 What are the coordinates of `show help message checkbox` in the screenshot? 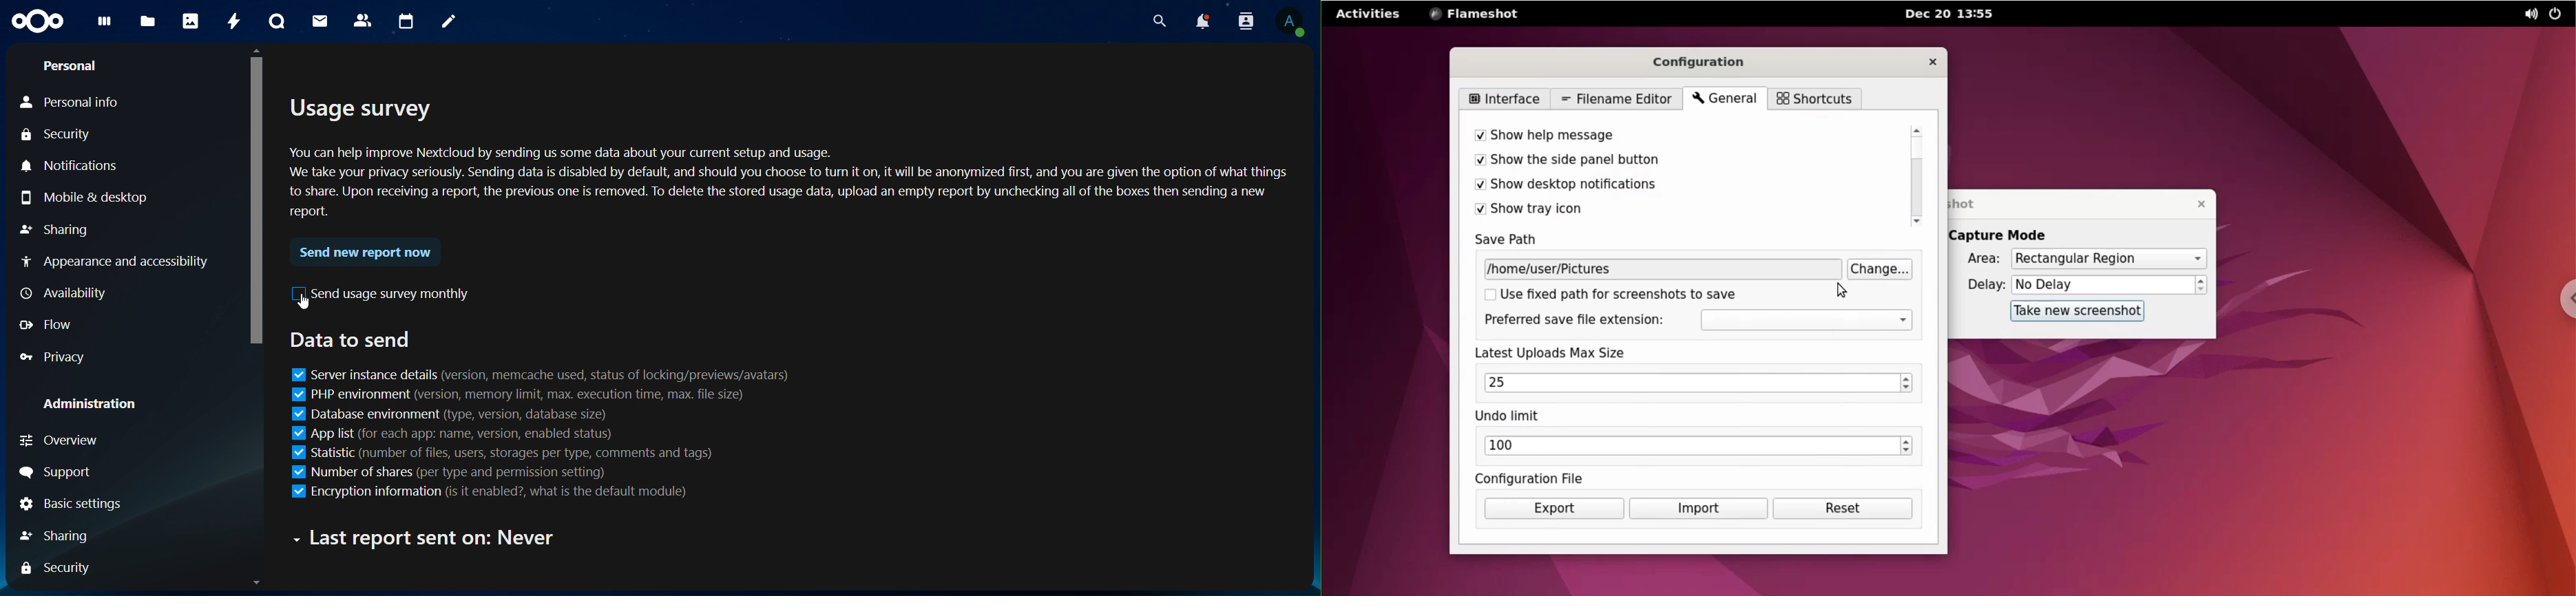 It's located at (1681, 135).